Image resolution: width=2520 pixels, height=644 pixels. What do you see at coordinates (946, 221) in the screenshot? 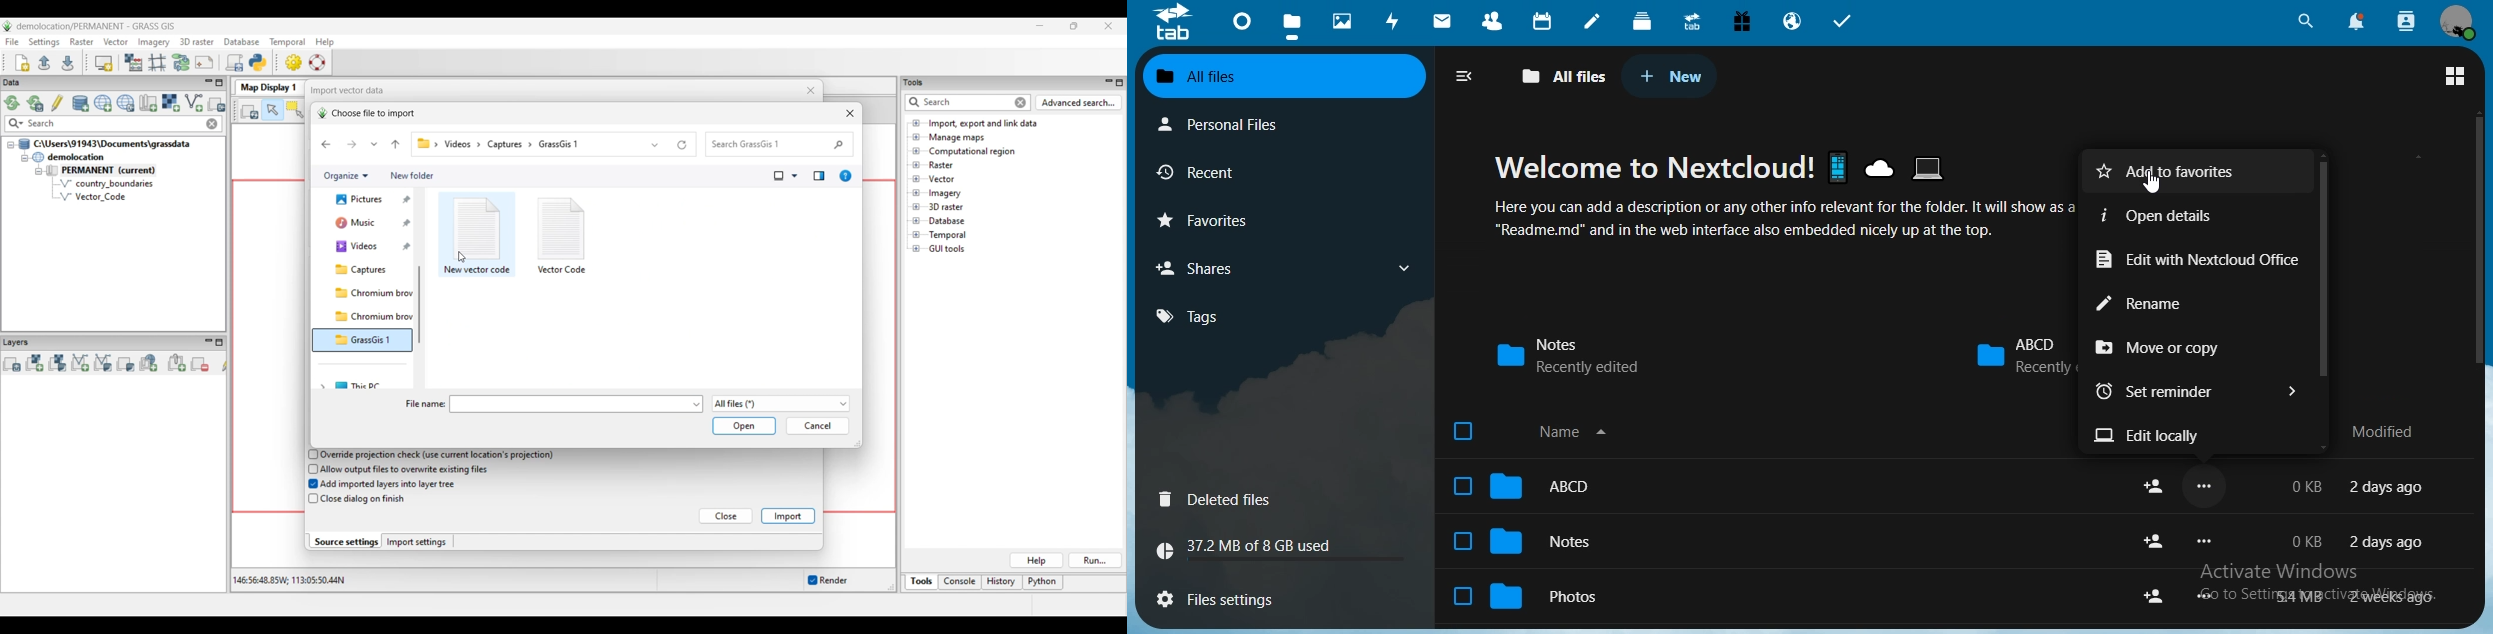
I see `Double click to see files under Database` at bounding box center [946, 221].